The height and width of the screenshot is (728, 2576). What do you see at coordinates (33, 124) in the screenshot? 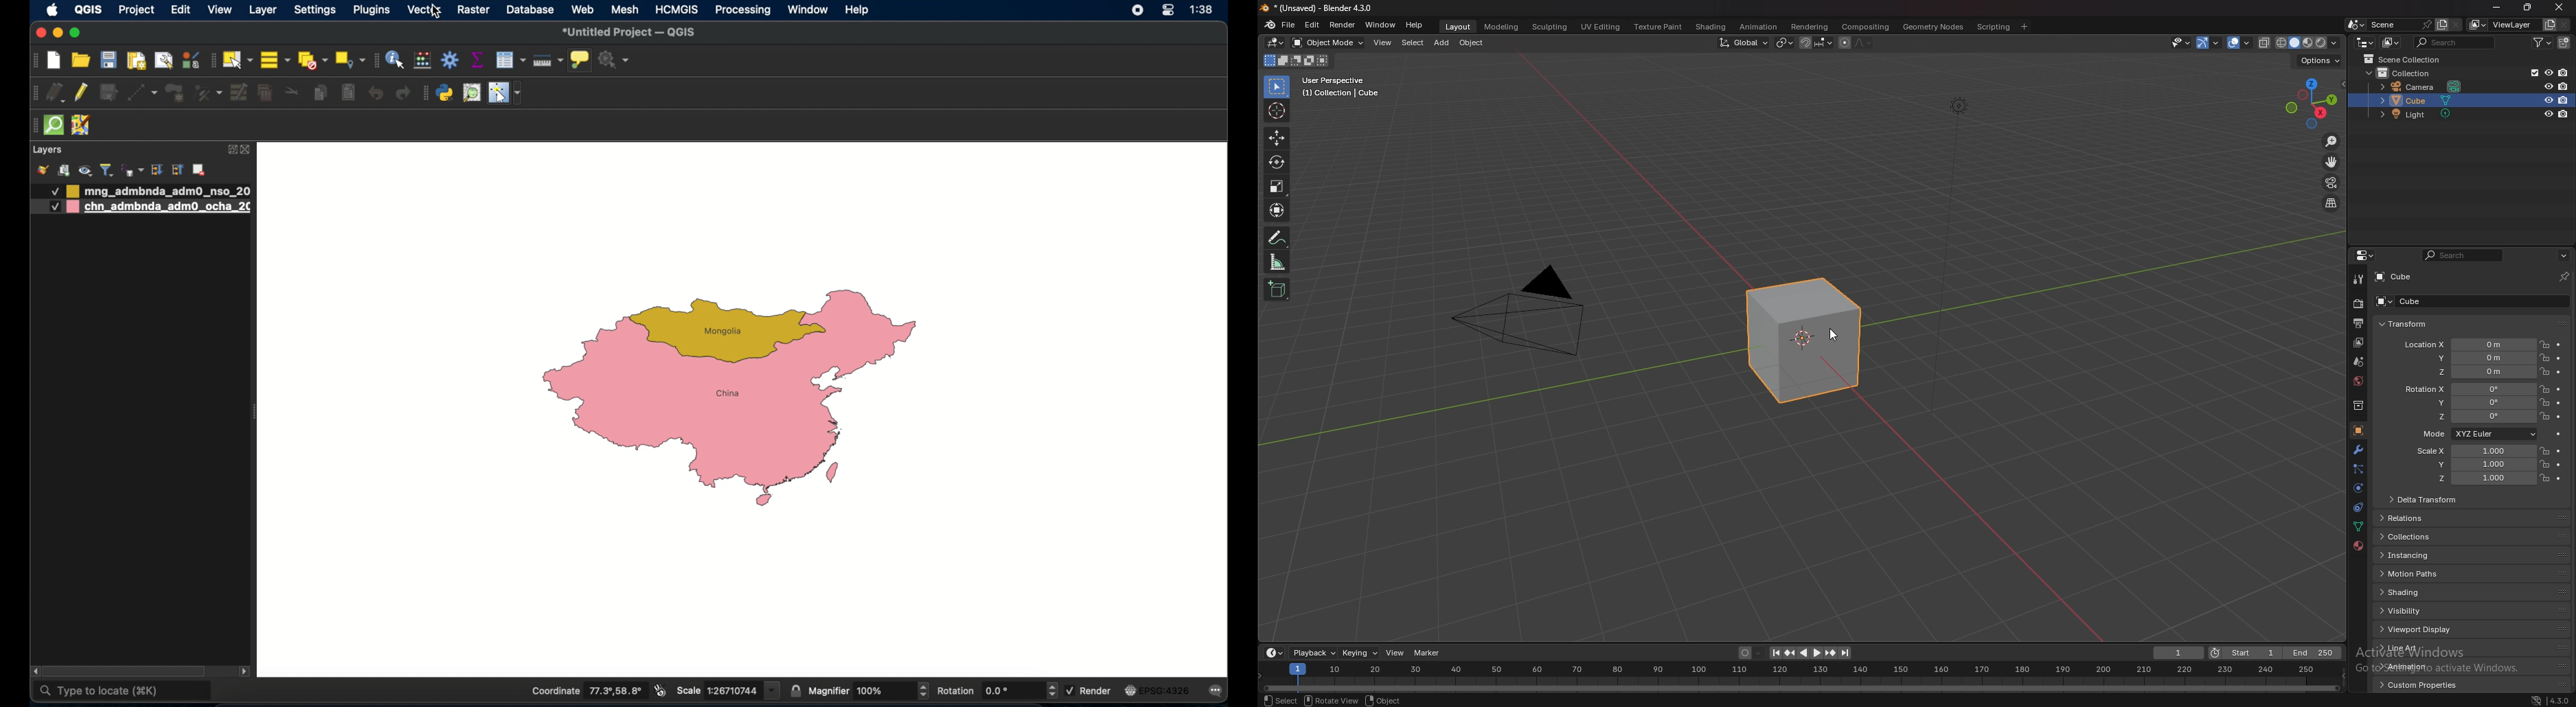
I see `drag handle` at bounding box center [33, 124].